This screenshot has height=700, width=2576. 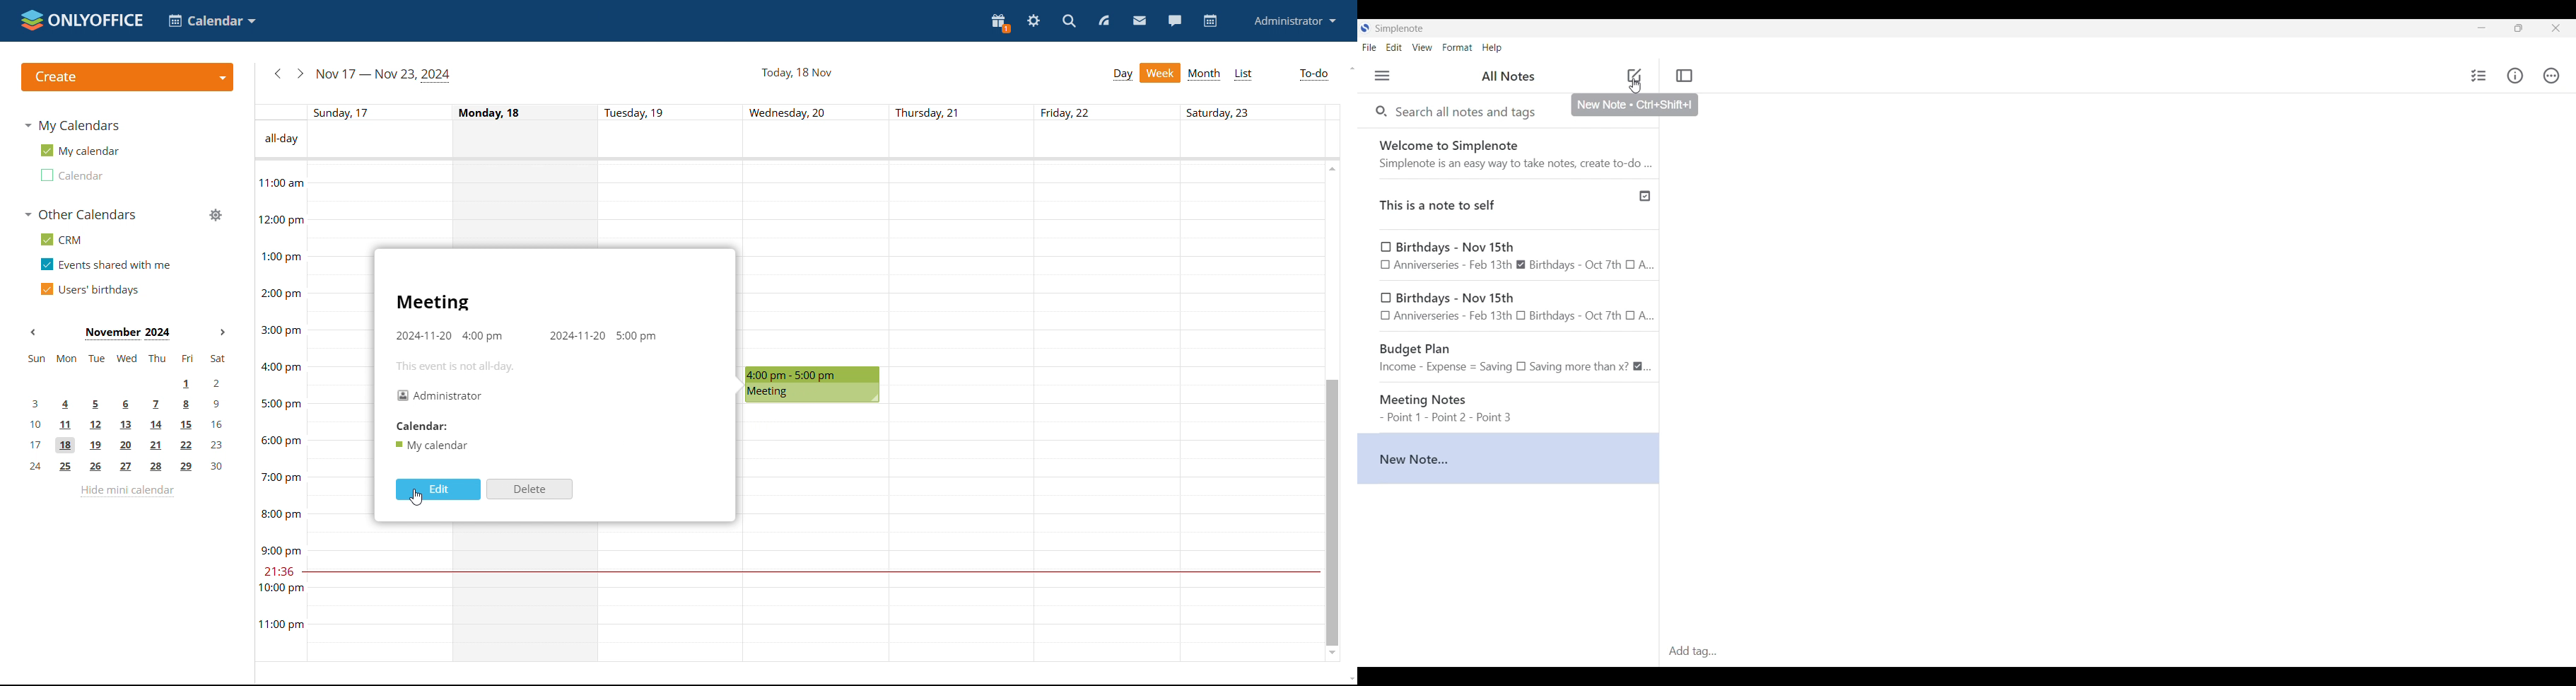 What do you see at coordinates (1333, 655) in the screenshot?
I see `scroll down` at bounding box center [1333, 655].